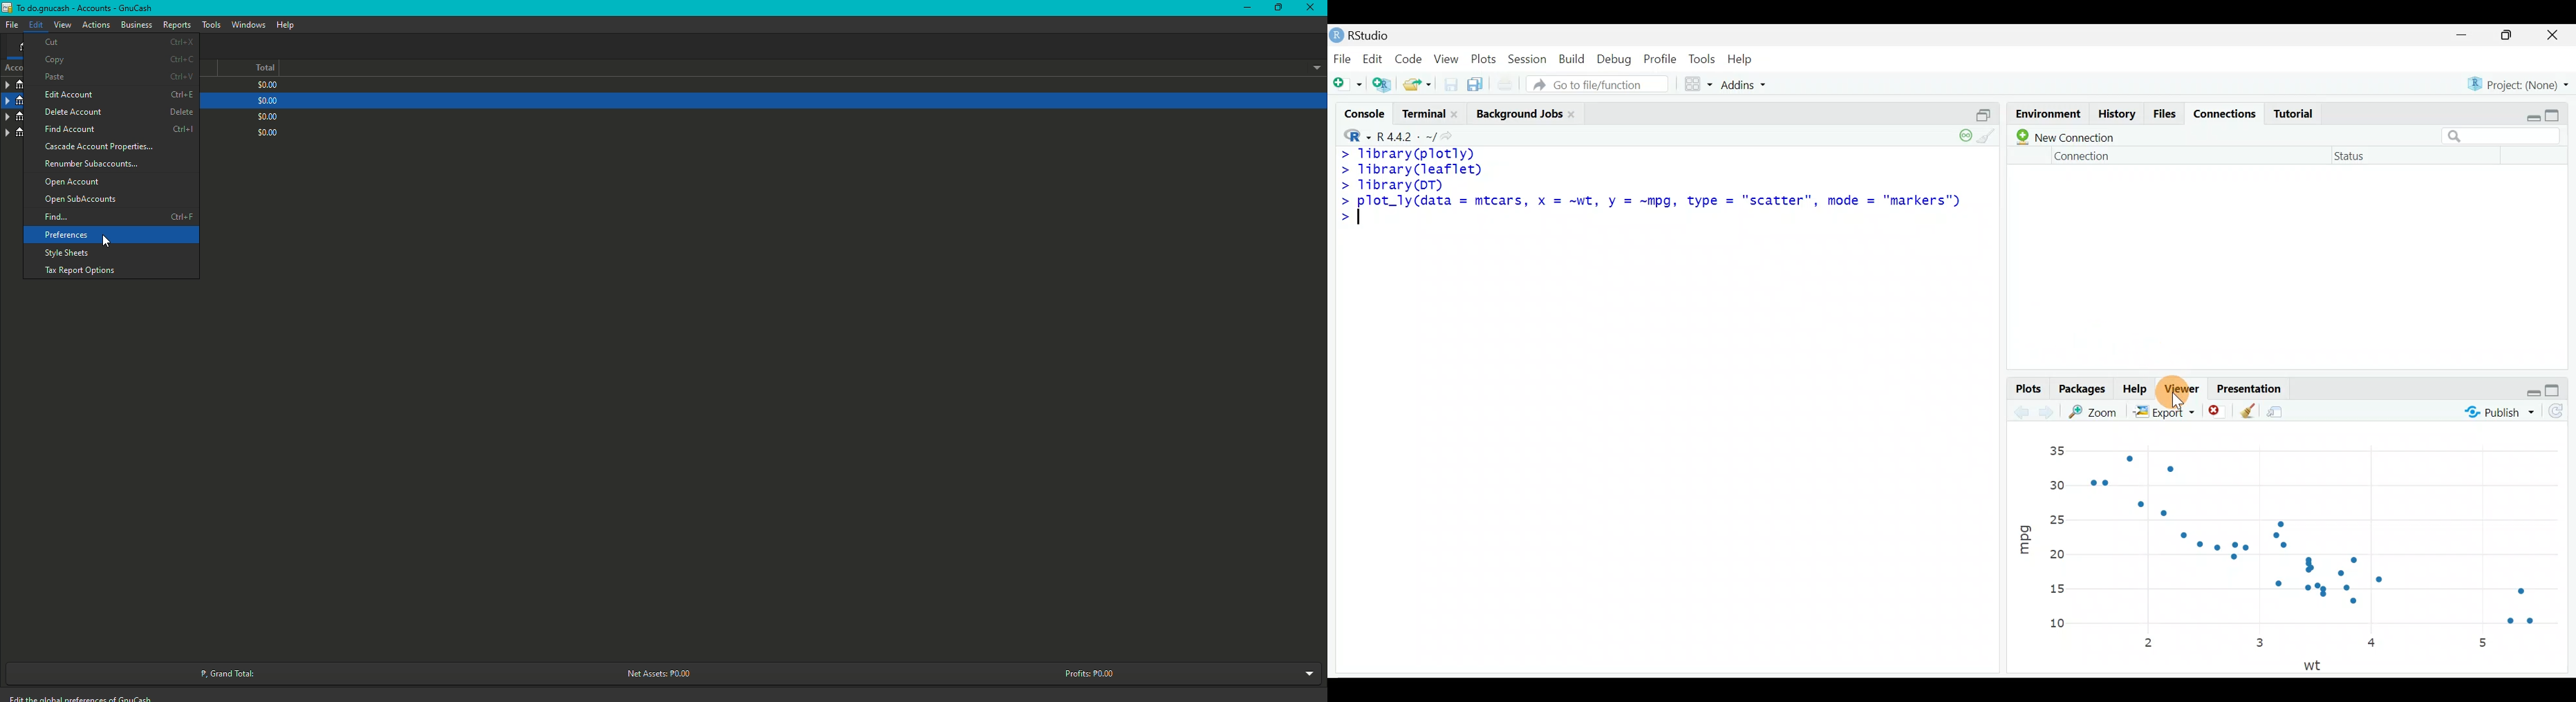 The height and width of the screenshot is (728, 2576). Describe the element at coordinates (1364, 35) in the screenshot. I see `RStudio` at that location.